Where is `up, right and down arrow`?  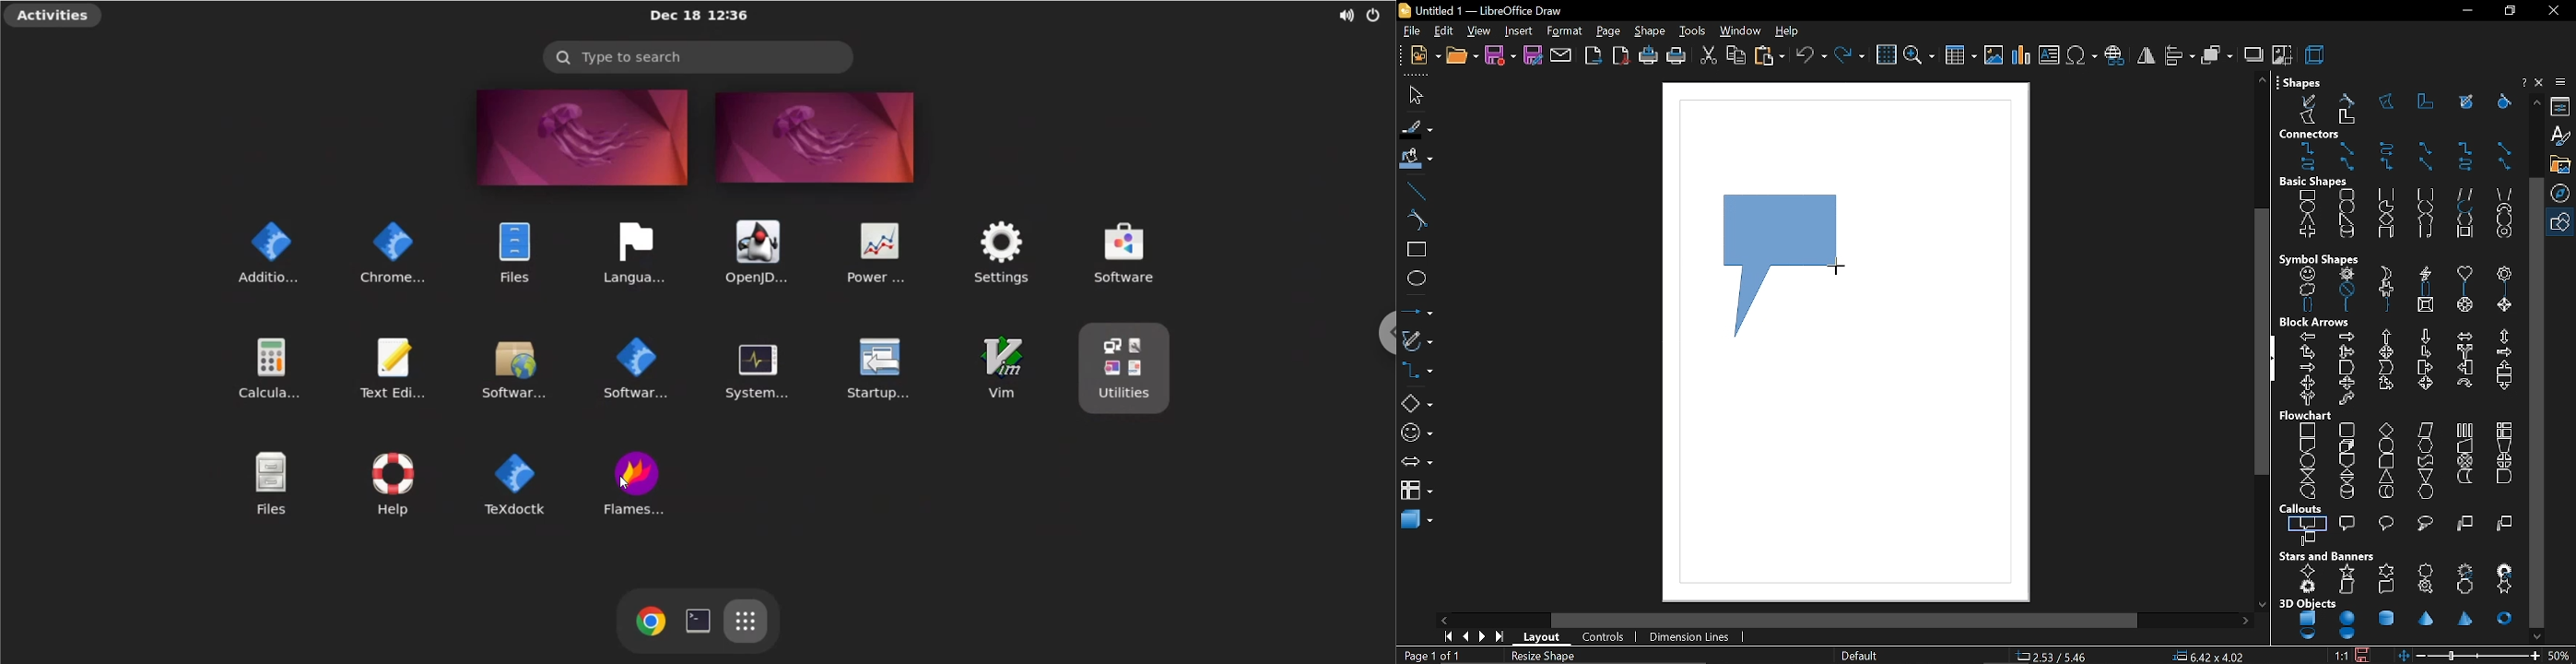 up, right and down arrow is located at coordinates (2346, 351).